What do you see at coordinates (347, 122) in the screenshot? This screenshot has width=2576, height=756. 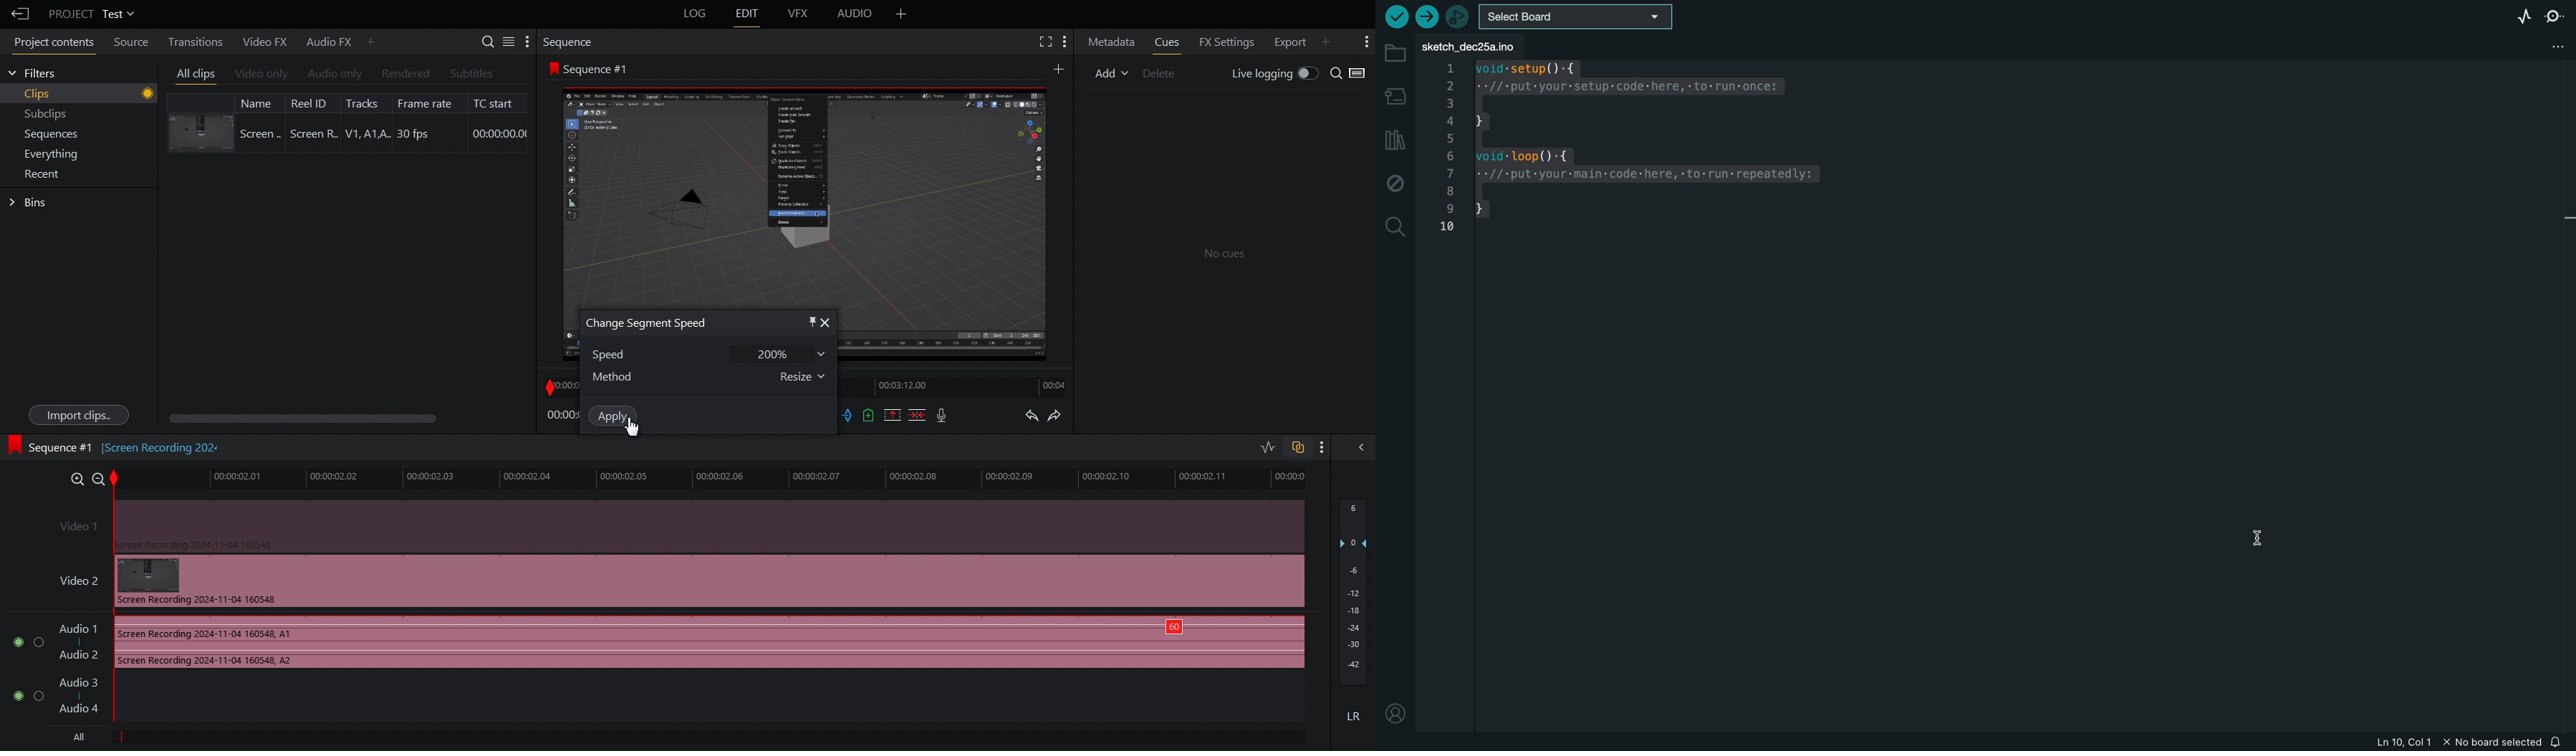 I see `Clip` at bounding box center [347, 122].